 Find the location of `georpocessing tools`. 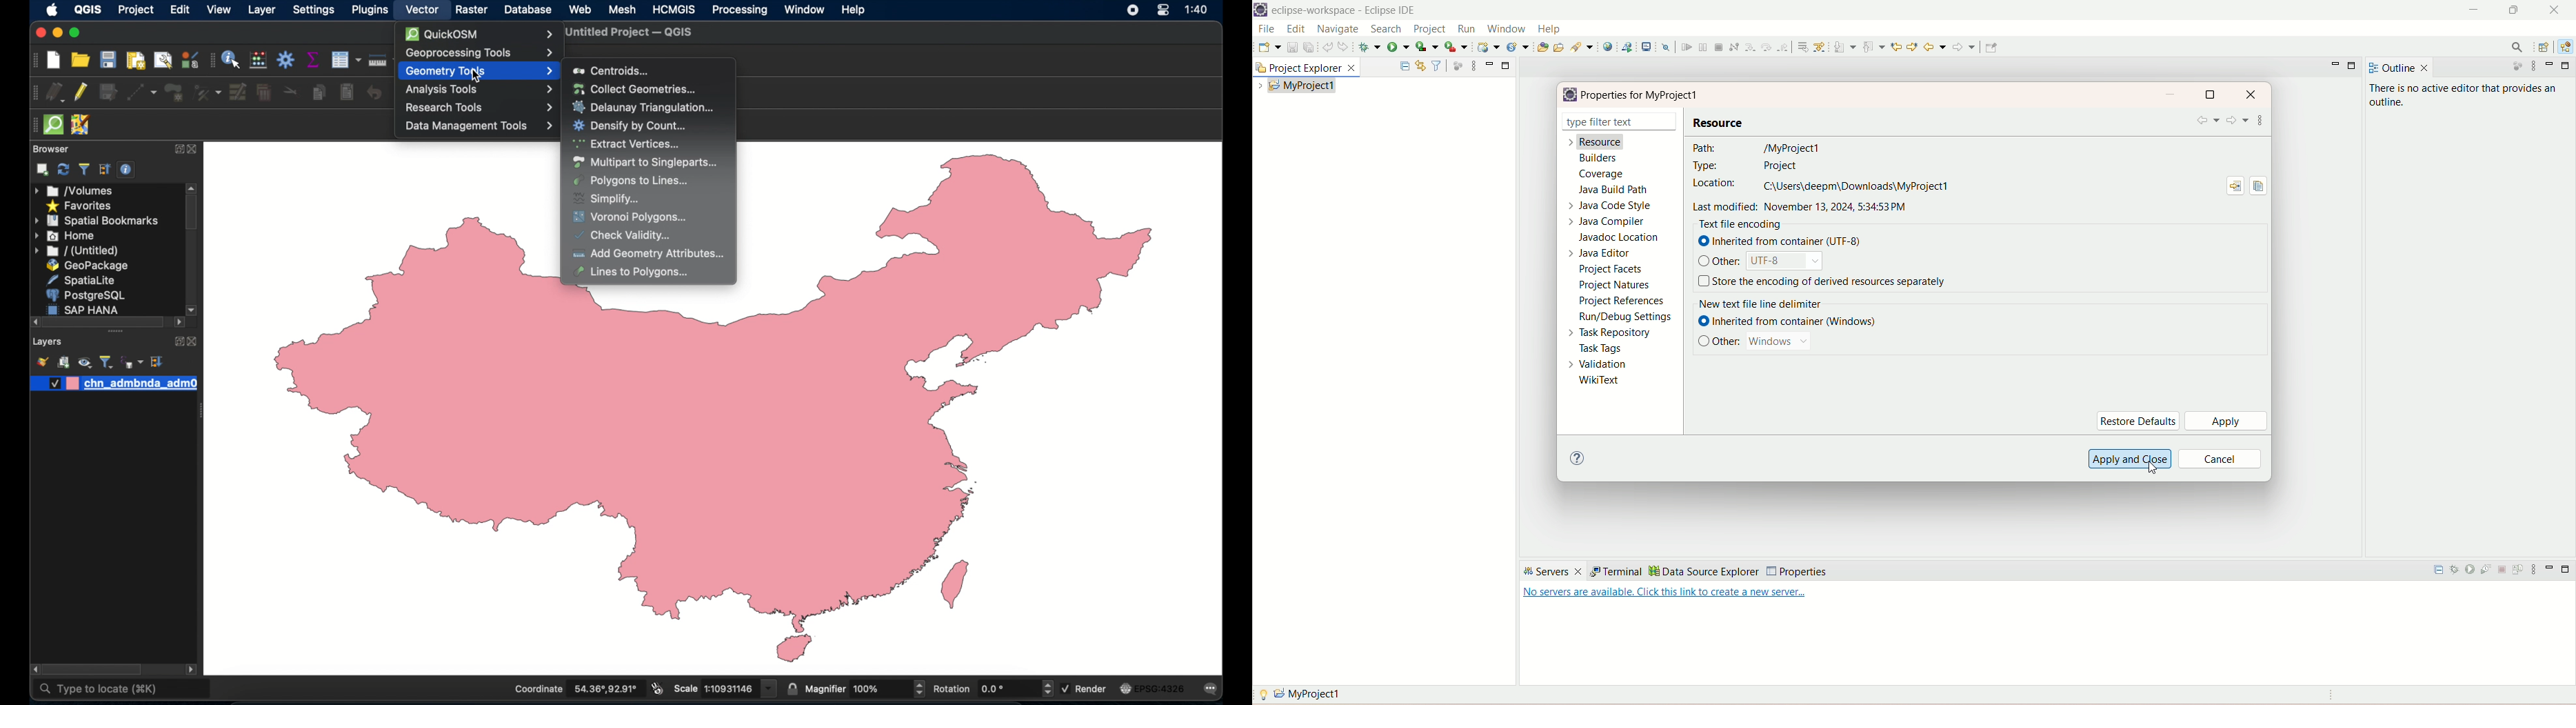

georpocessing tools is located at coordinates (479, 53).